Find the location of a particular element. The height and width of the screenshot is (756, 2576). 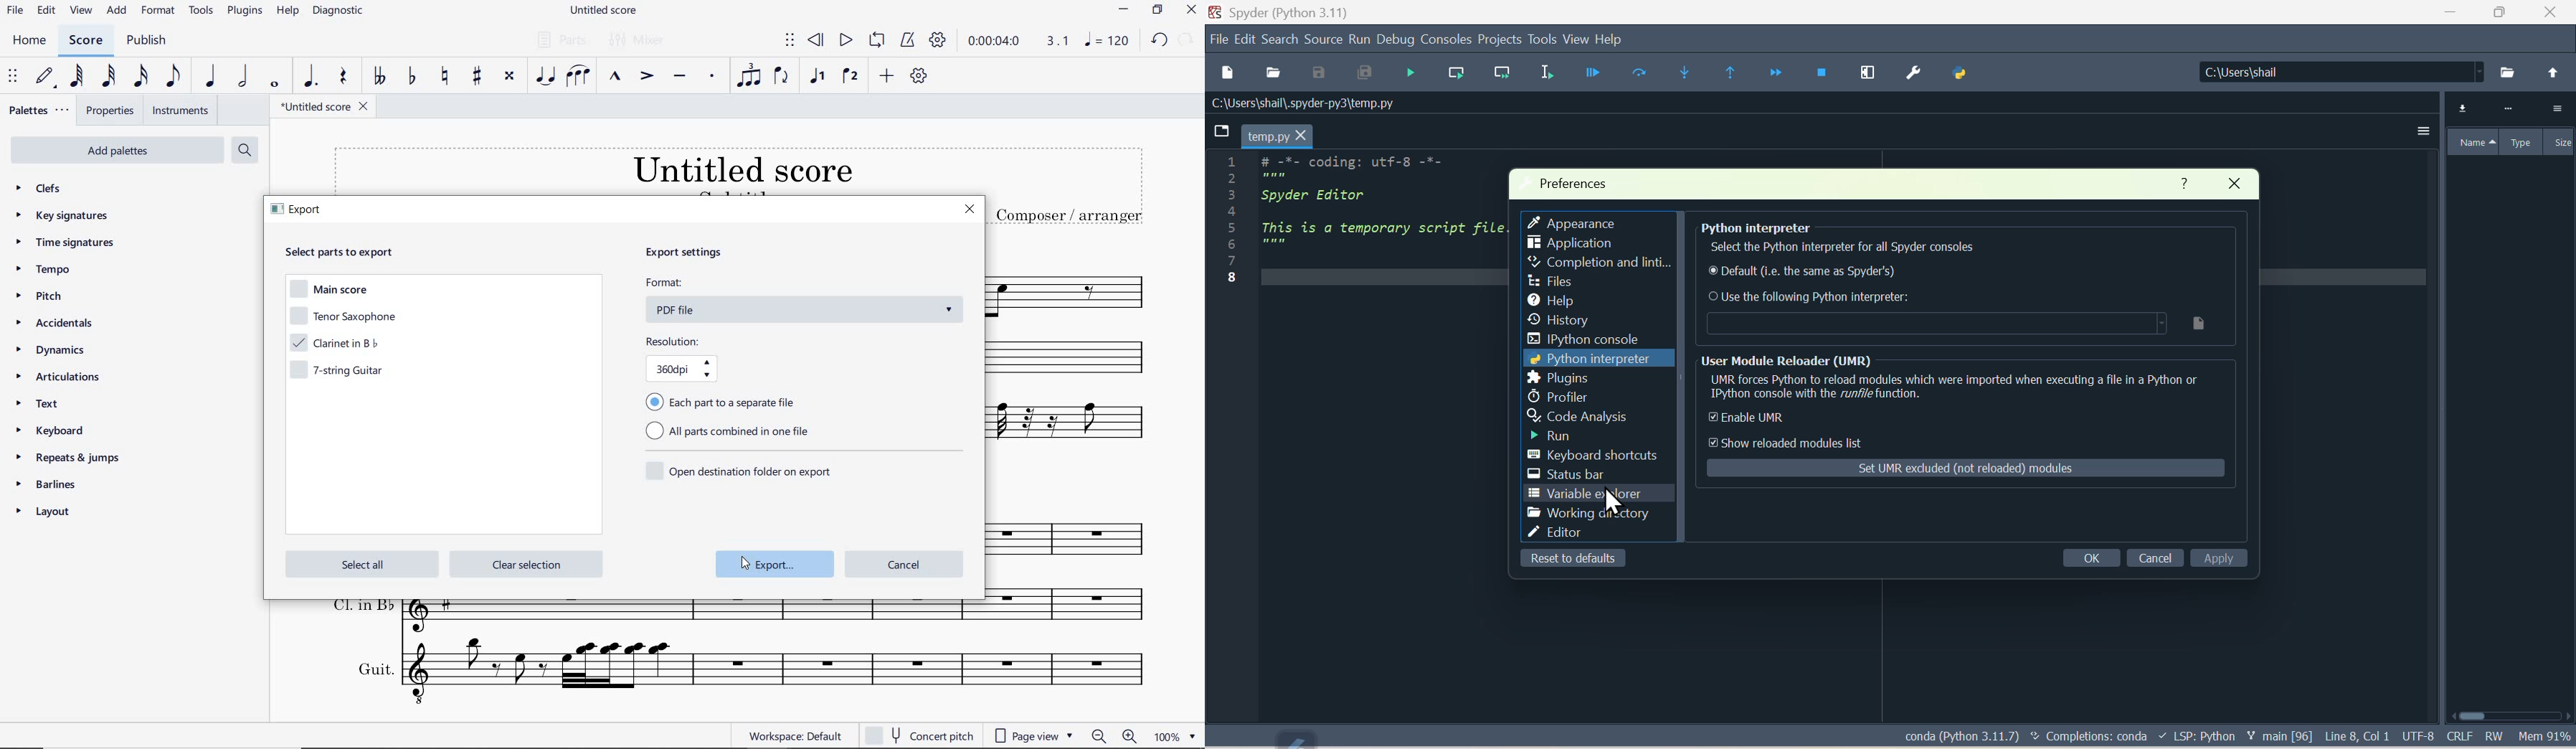

Text - conda (Python 3.11.7) Completions: conda LSP: Python main [96] Line 8, Col 1 UTF-8 CRLF RW Mem 91% is located at coordinates (2236, 738).